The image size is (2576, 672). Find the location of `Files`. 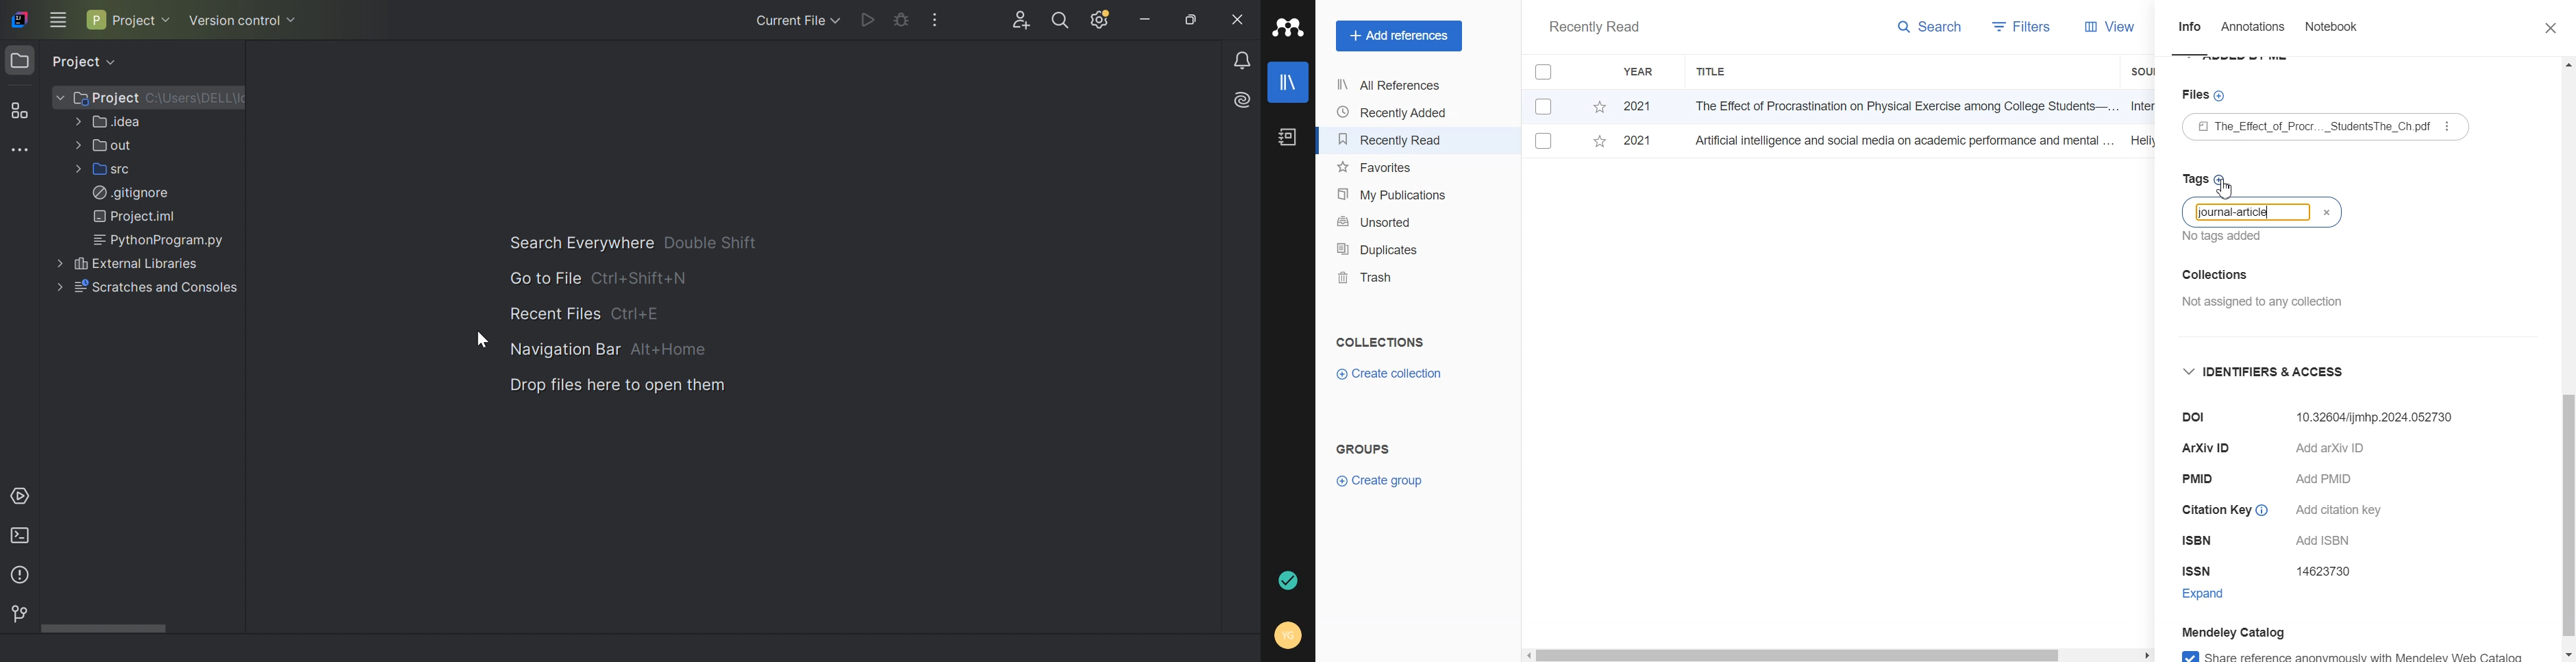

Files is located at coordinates (2206, 97).